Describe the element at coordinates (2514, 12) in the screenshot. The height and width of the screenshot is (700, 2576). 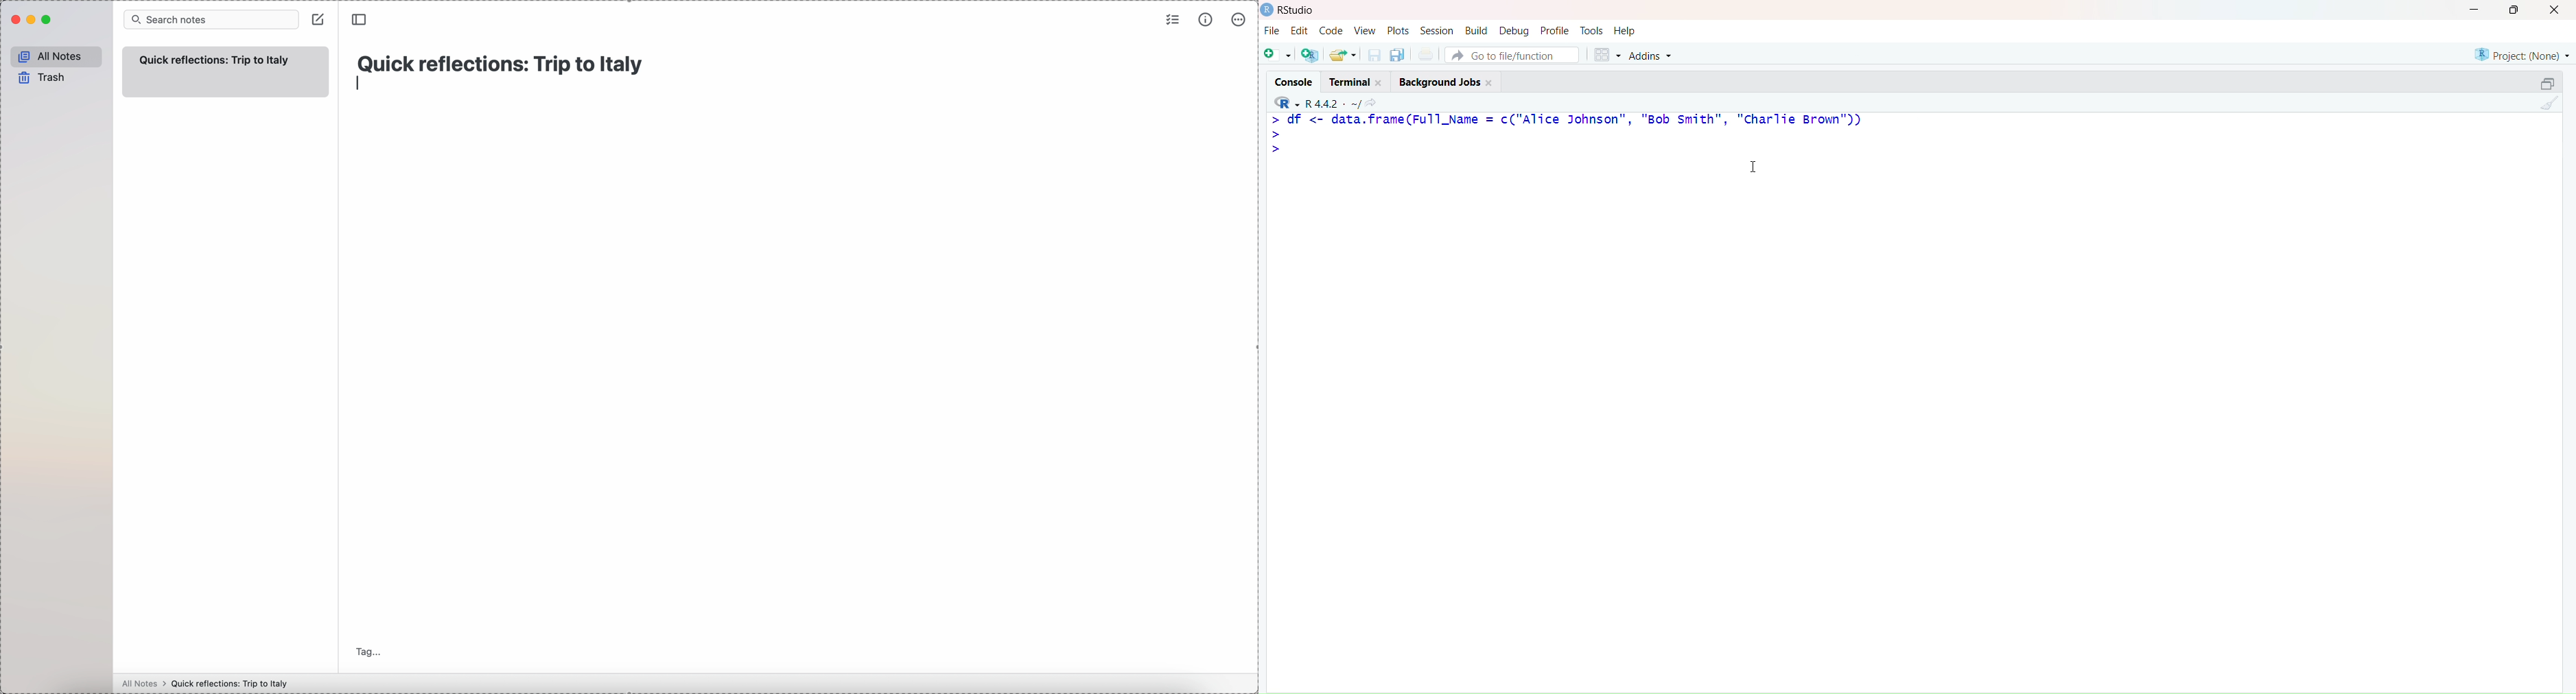
I see `Maximize` at that location.